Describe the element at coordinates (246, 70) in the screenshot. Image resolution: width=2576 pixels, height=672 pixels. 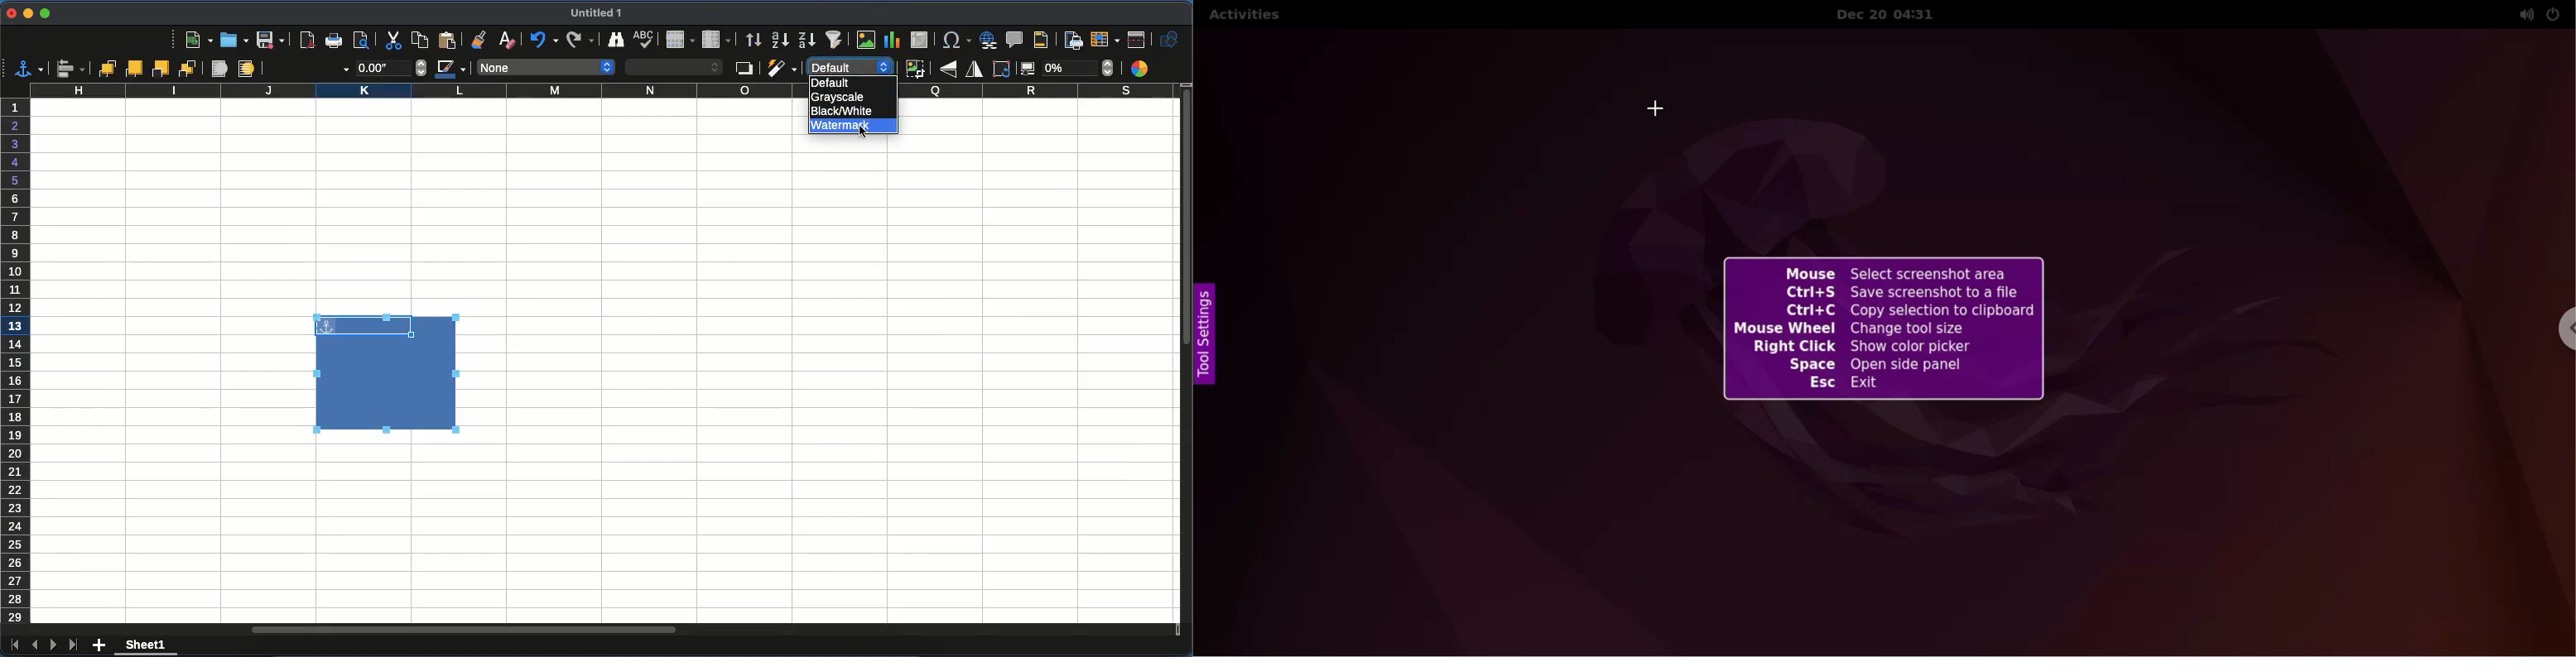
I see `background` at that location.